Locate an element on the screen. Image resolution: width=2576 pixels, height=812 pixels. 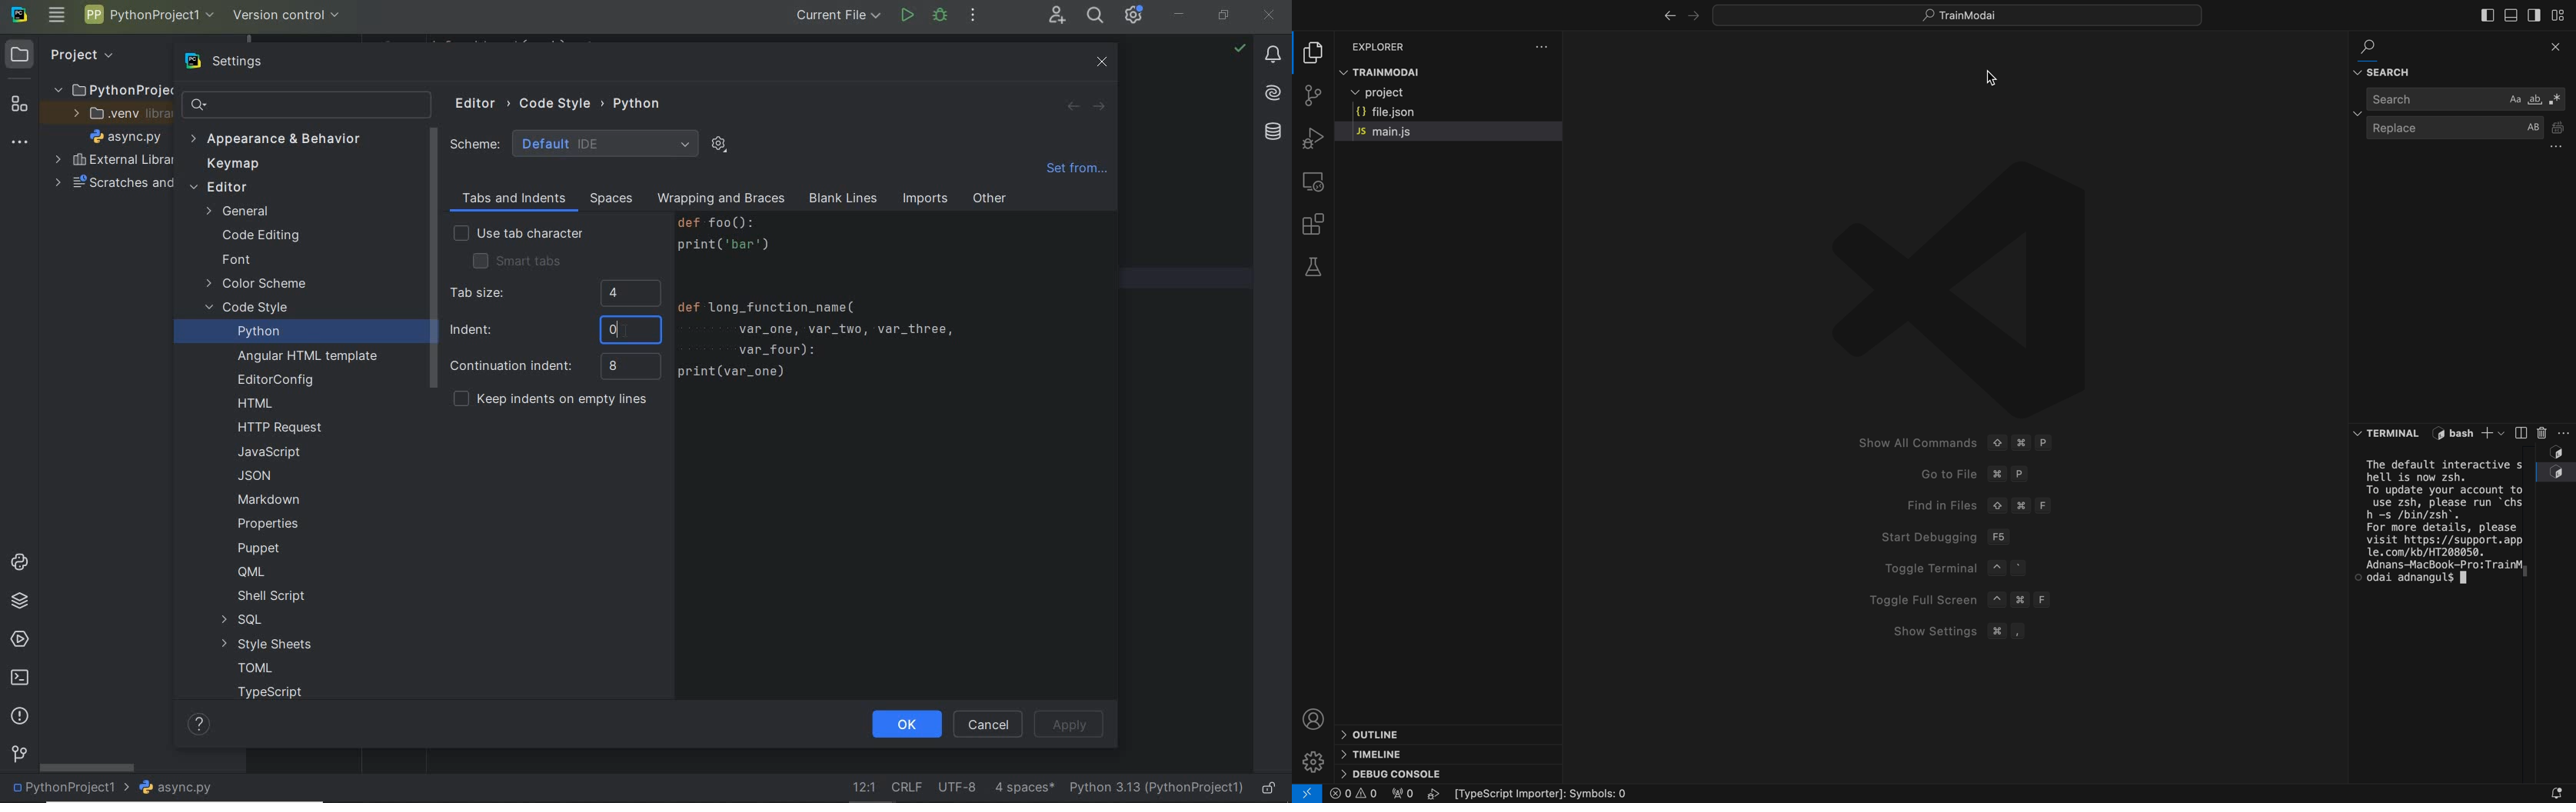
play is located at coordinates (1436, 794).